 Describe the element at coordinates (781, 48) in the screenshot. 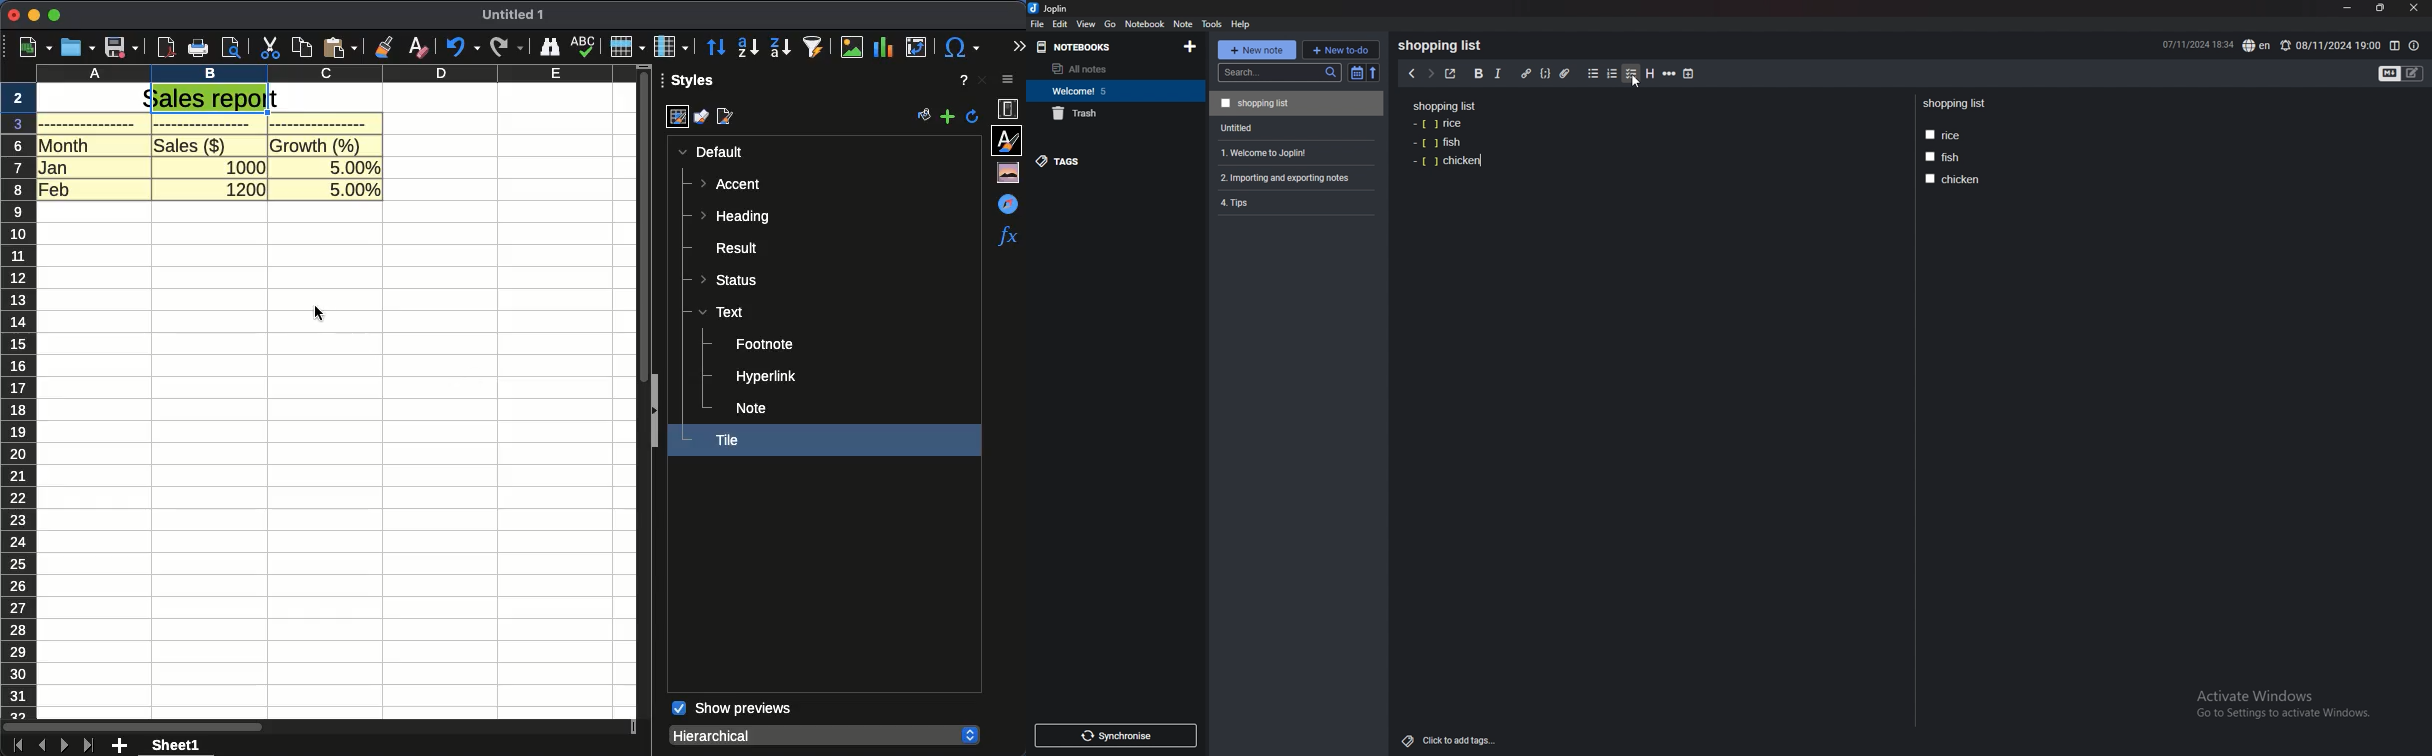

I see `descending ` at that location.